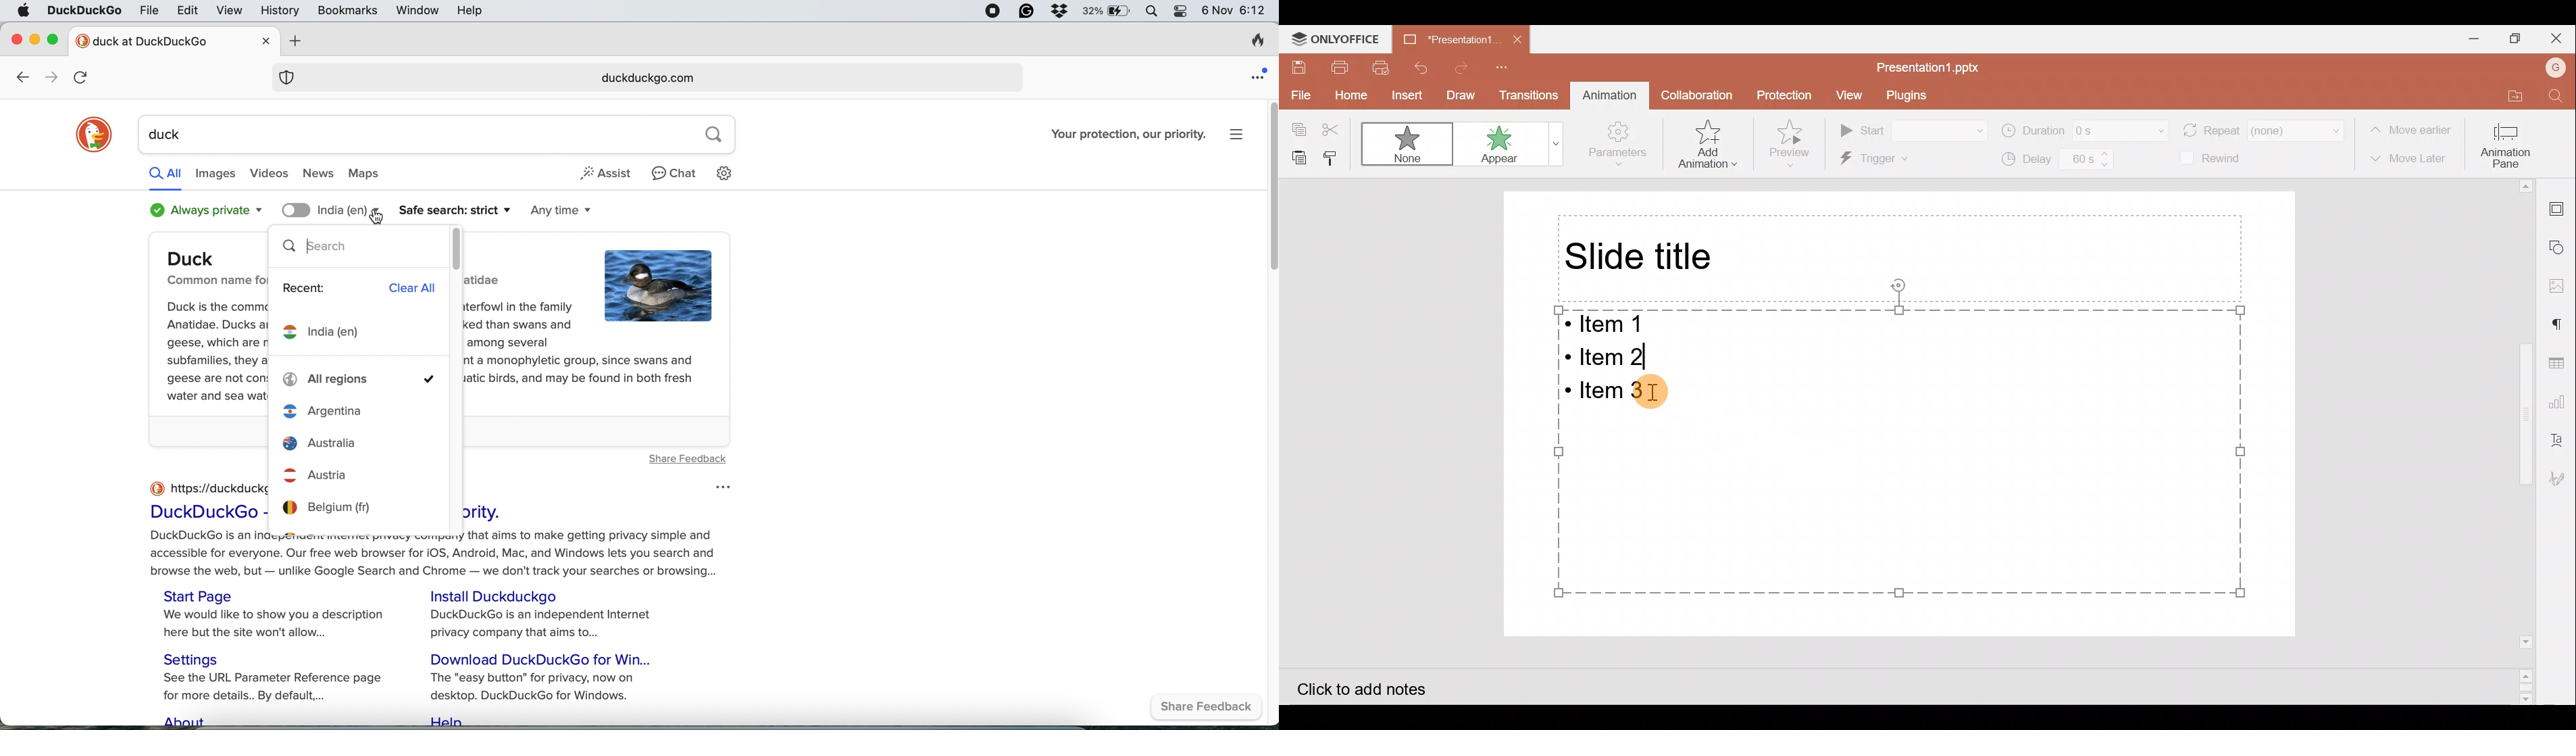 The width and height of the screenshot is (2576, 756). I want to click on Plugins, so click(1909, 94).